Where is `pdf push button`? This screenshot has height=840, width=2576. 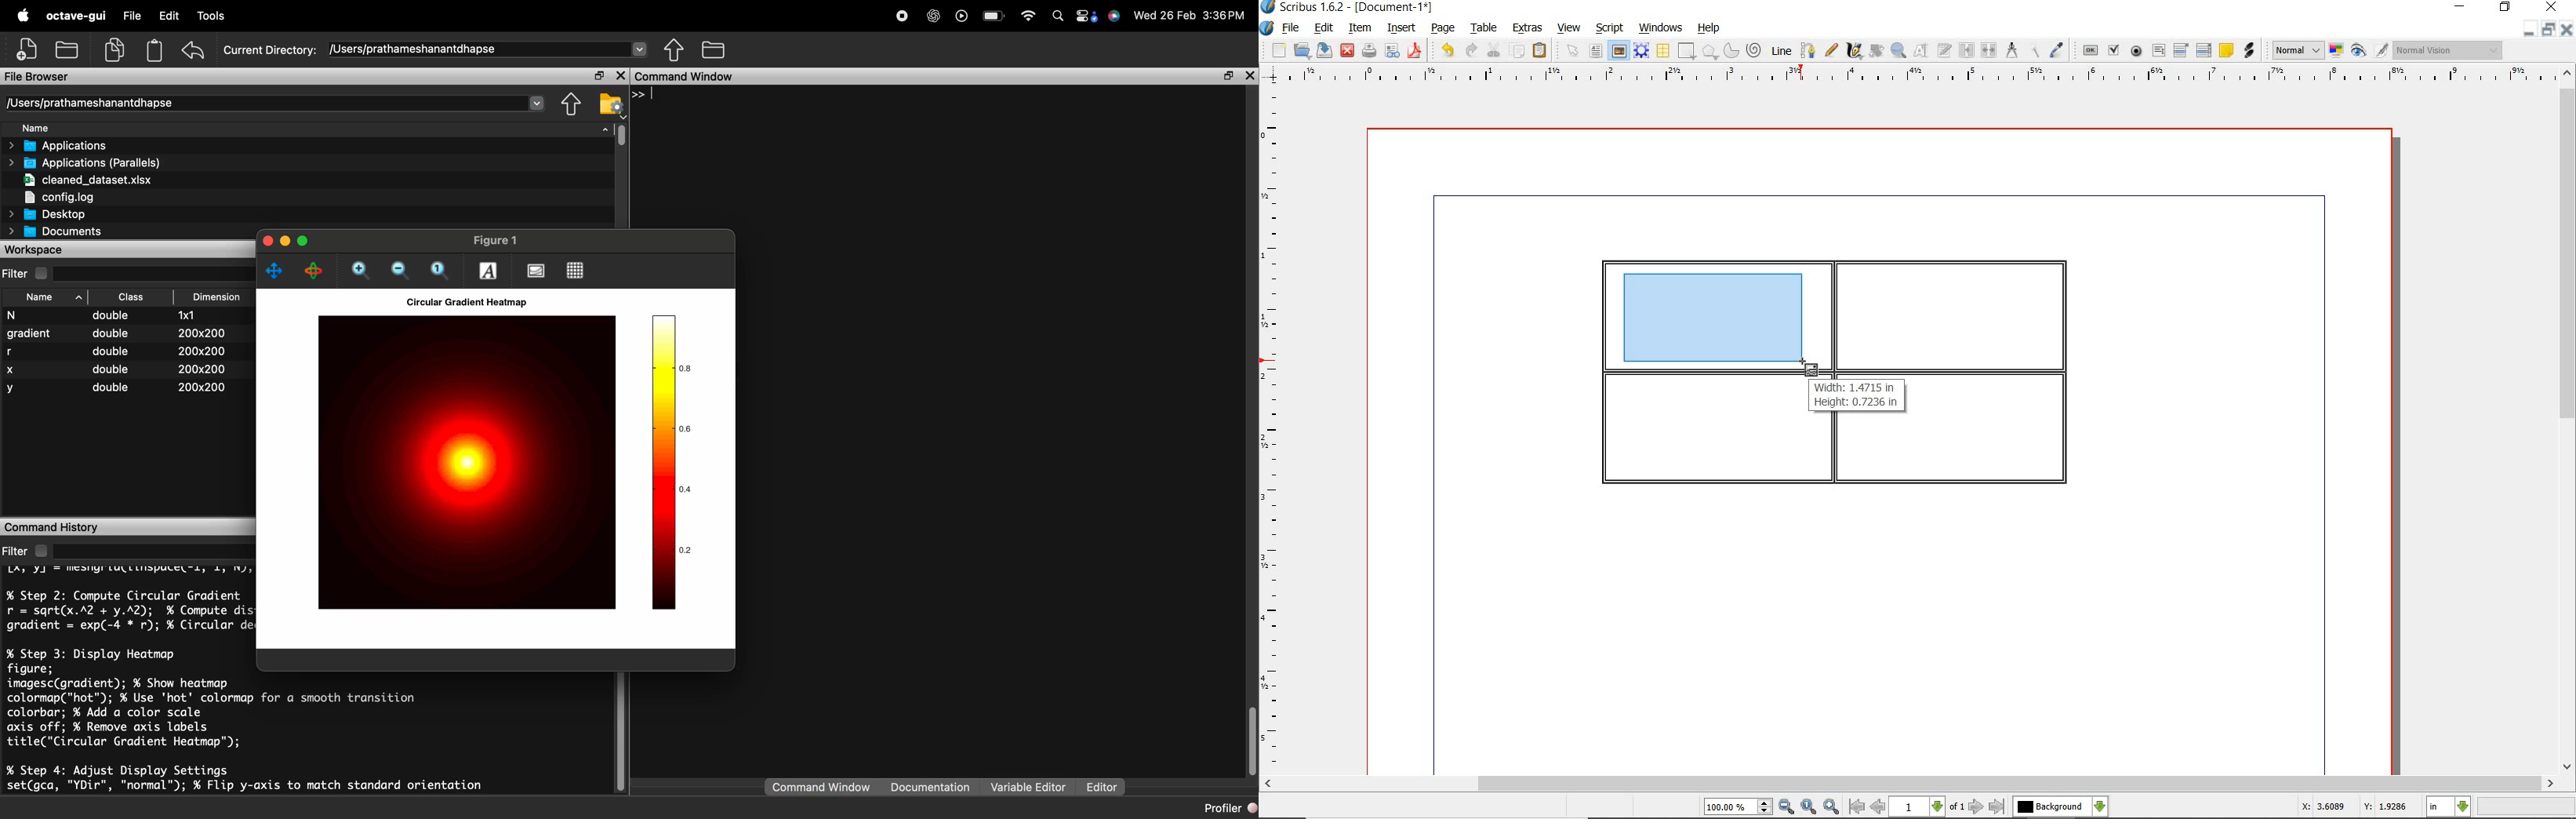
pdf push button is located at coordinates (2091, 49).